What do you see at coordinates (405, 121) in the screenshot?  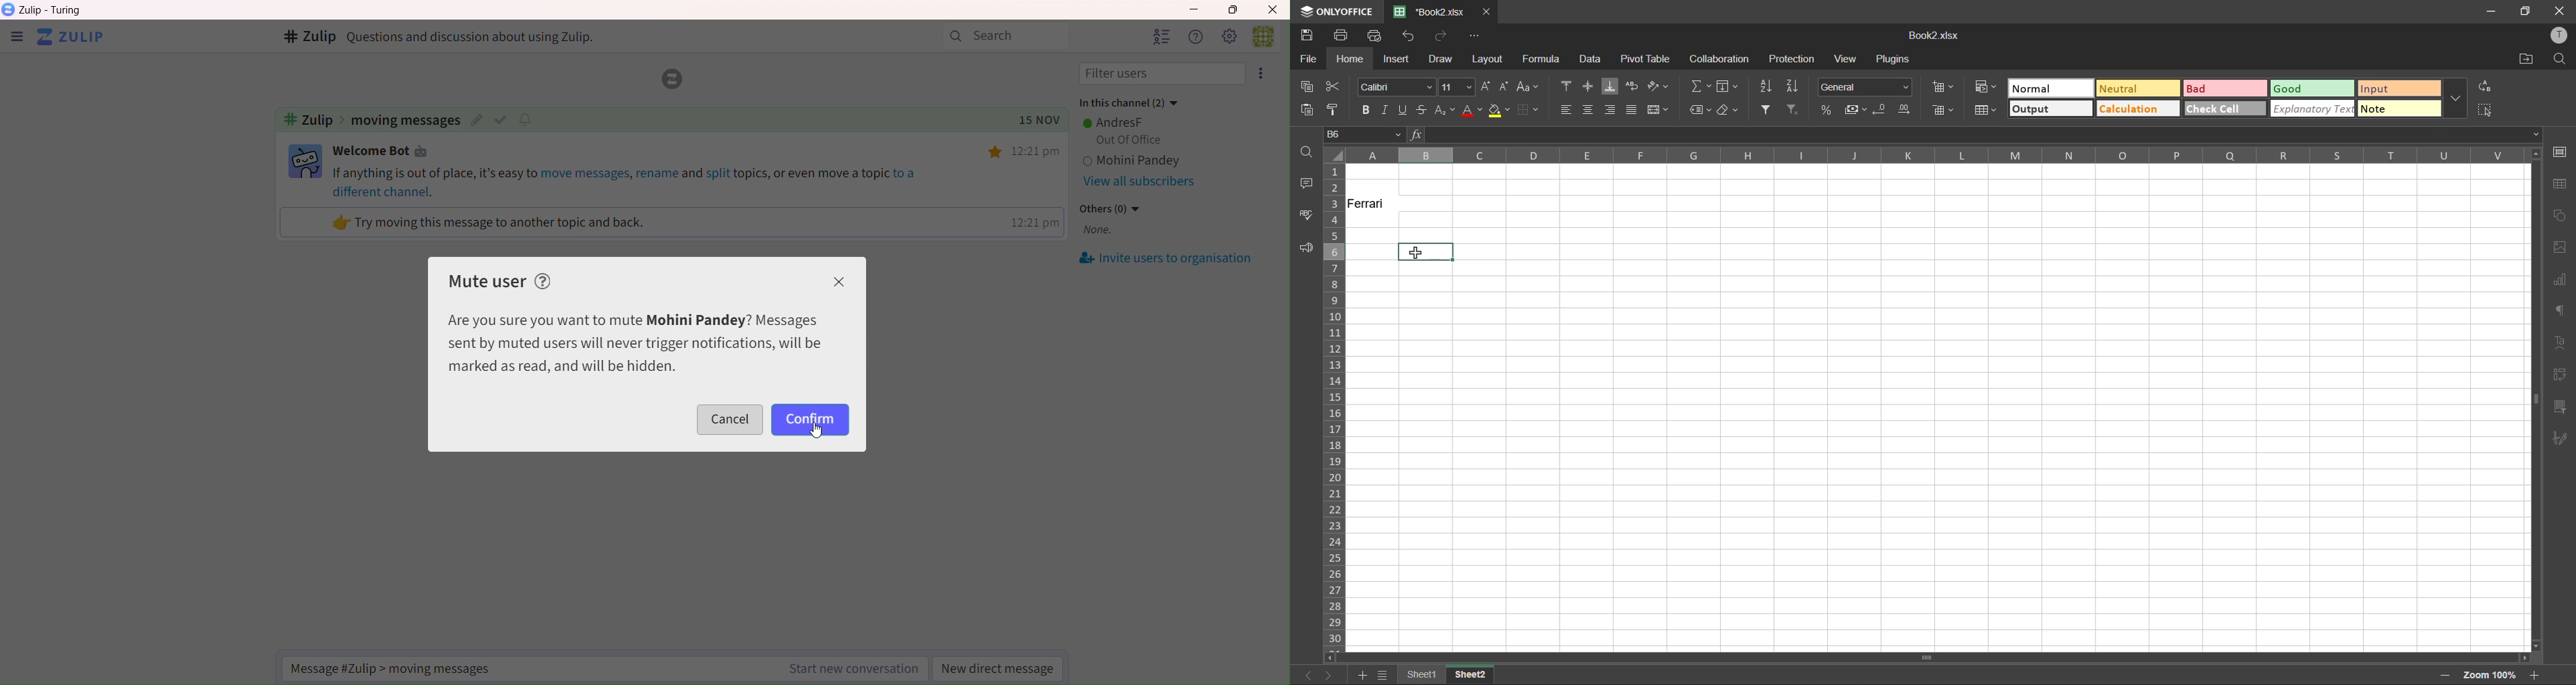 I see `moving messages` at bounding box center [405, 121].